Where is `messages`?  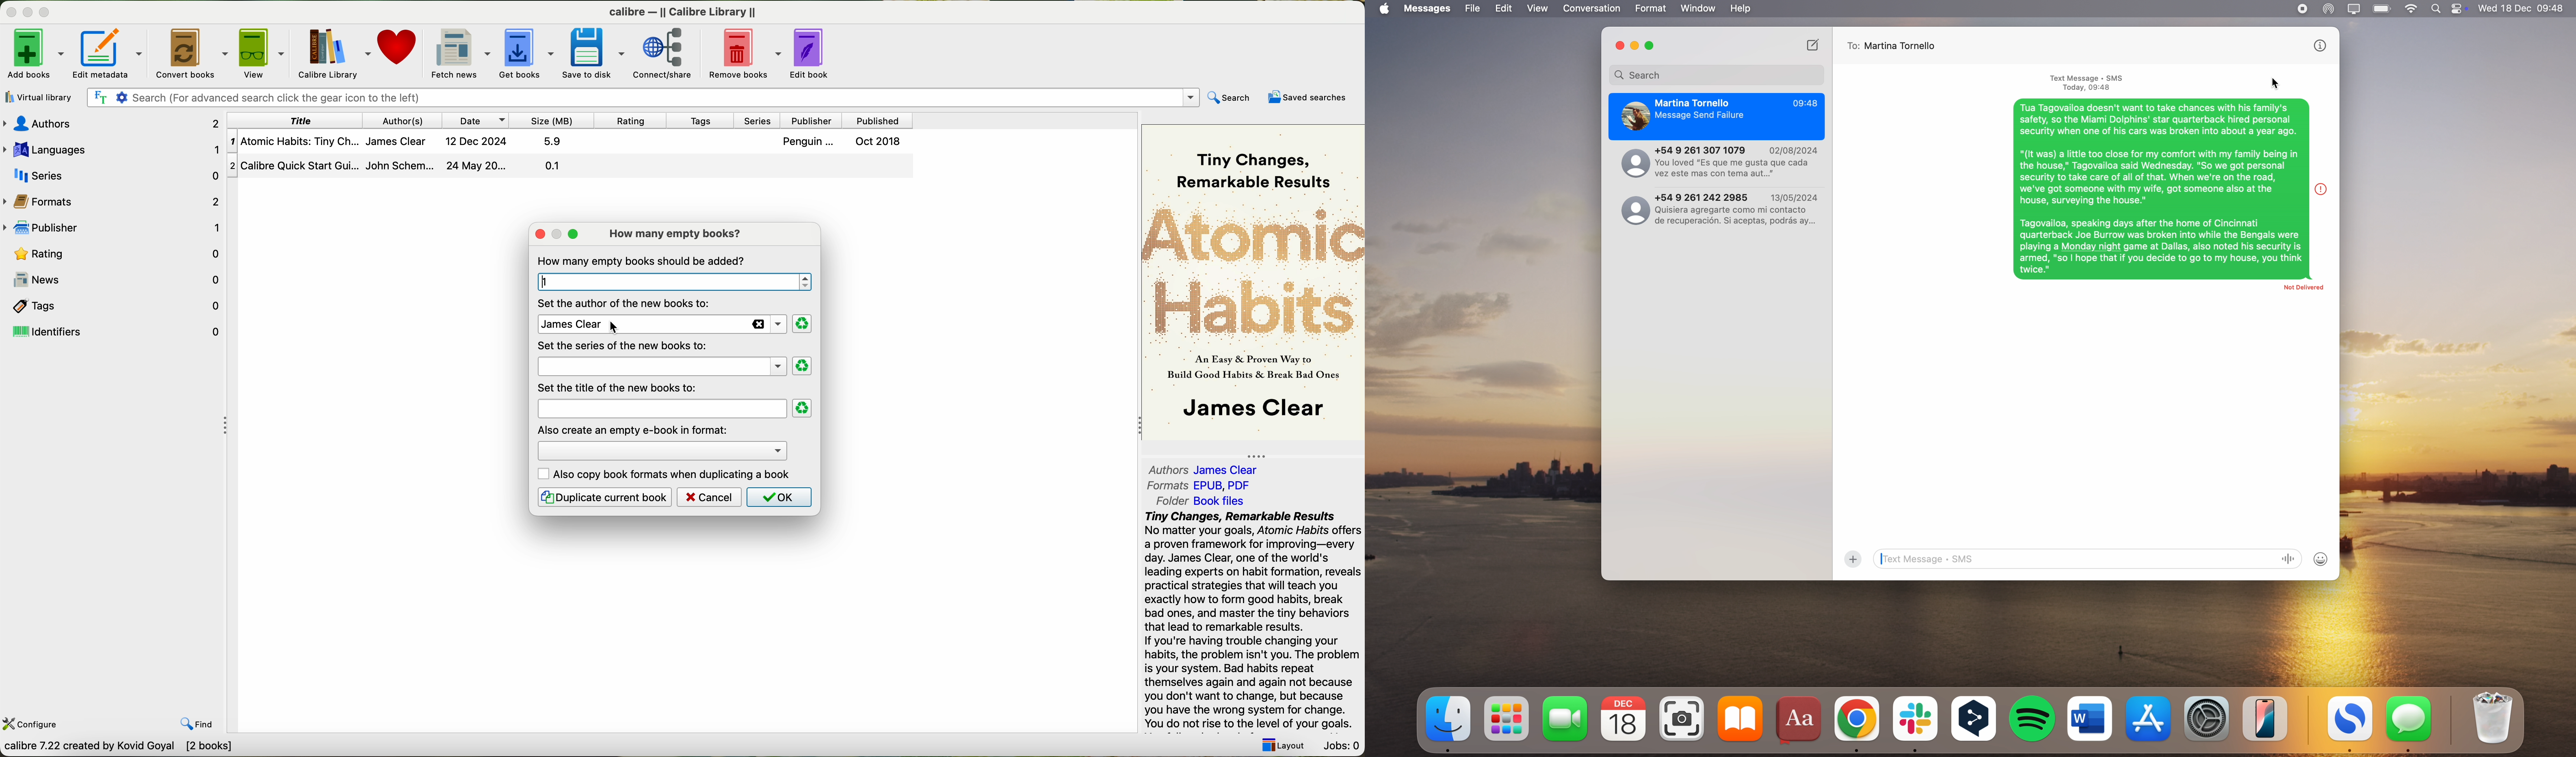 messages is located at coordinates (2410, 723).